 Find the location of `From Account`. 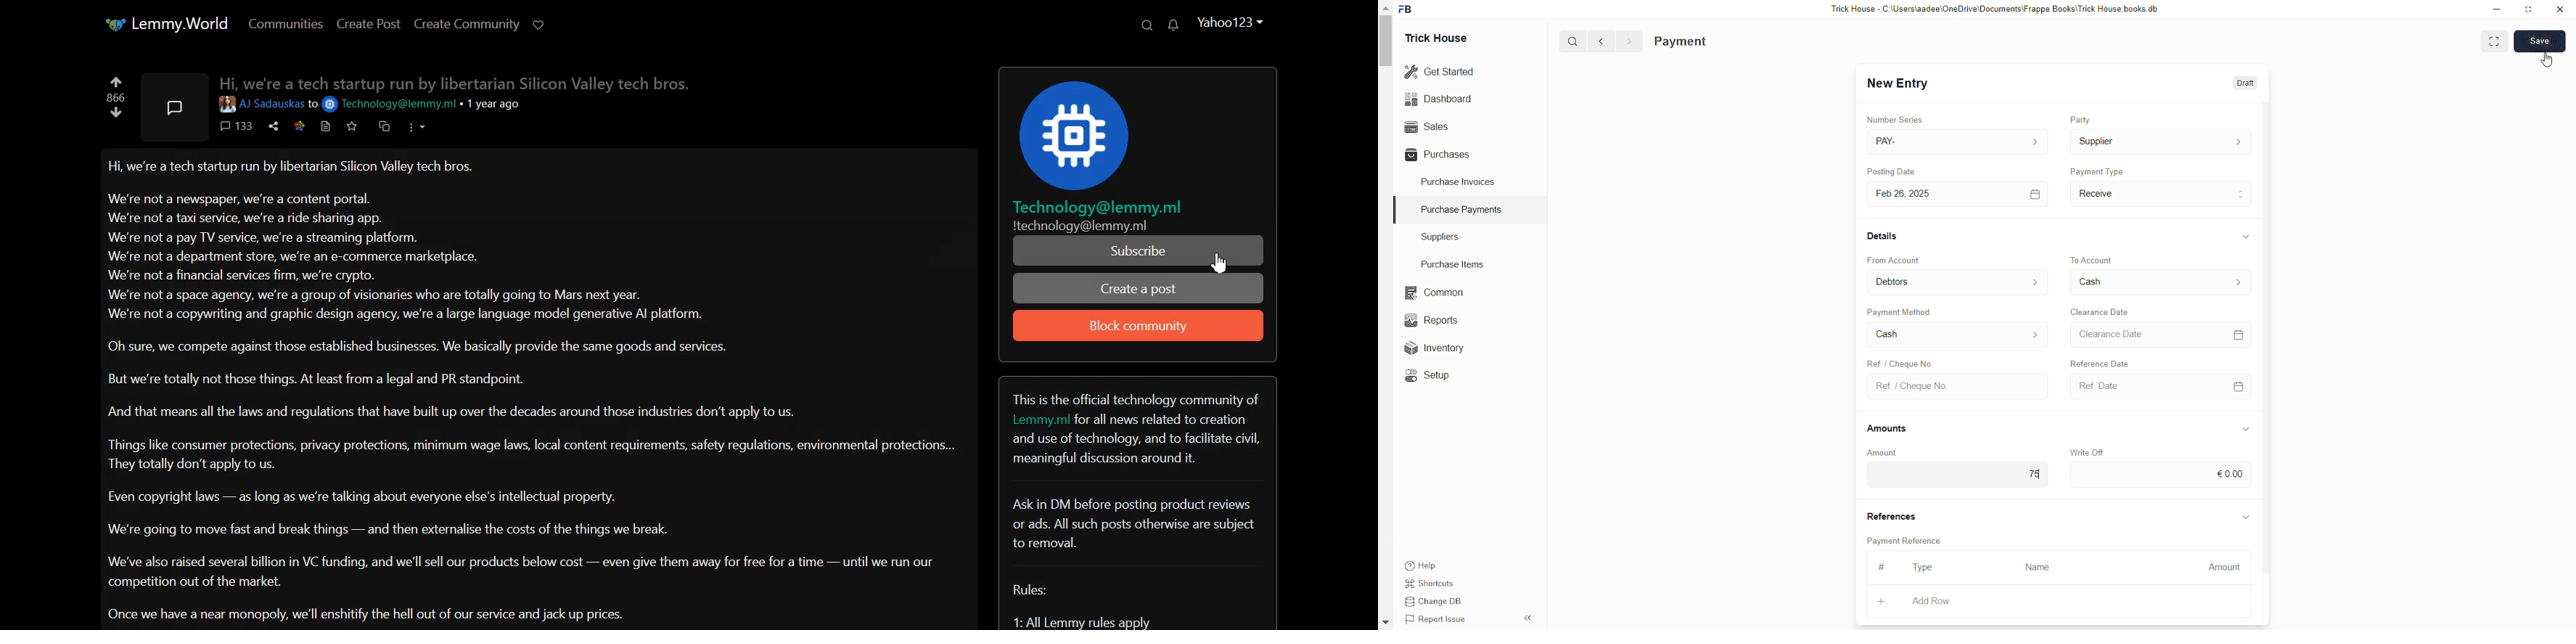

From Account is located at coordinates (1959, 282).